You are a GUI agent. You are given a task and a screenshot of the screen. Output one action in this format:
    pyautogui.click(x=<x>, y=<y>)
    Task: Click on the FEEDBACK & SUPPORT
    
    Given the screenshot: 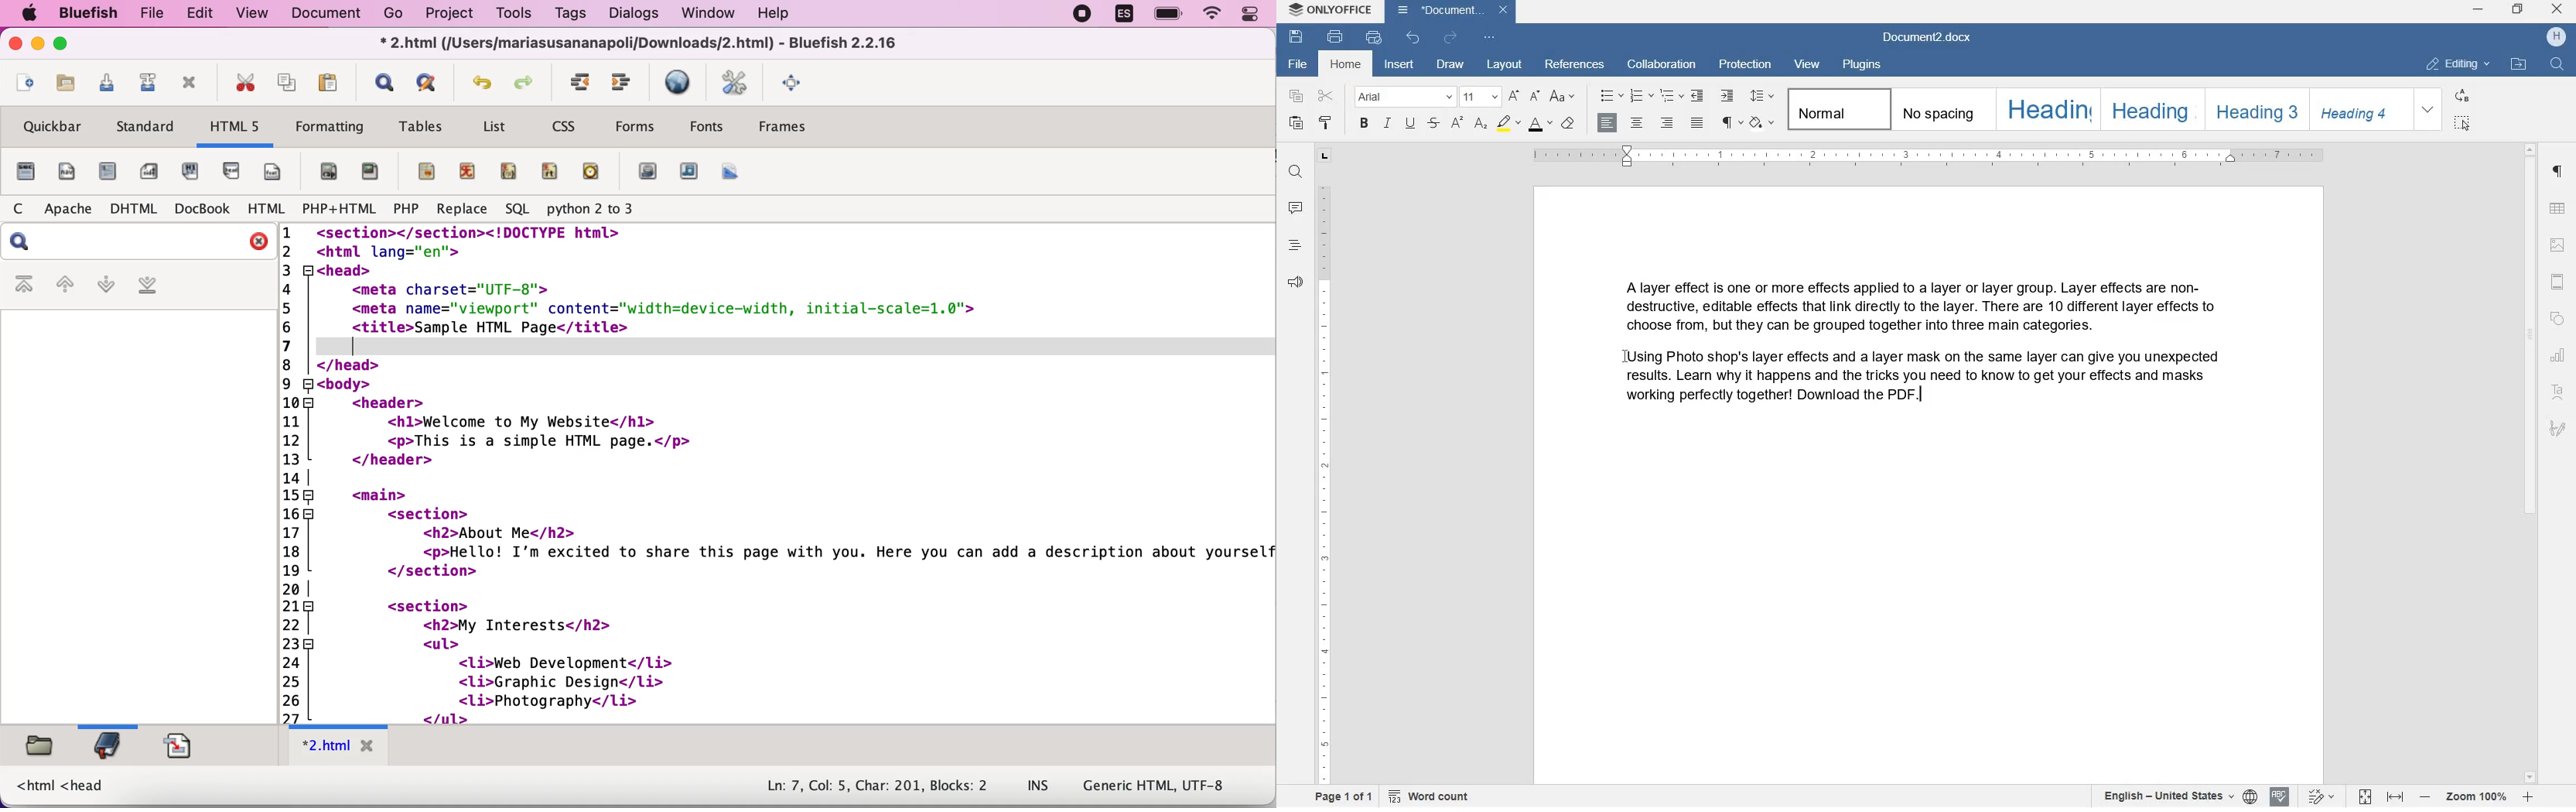 What is the action you would take?
    pyautogui.click(x=1296, y=283)
    